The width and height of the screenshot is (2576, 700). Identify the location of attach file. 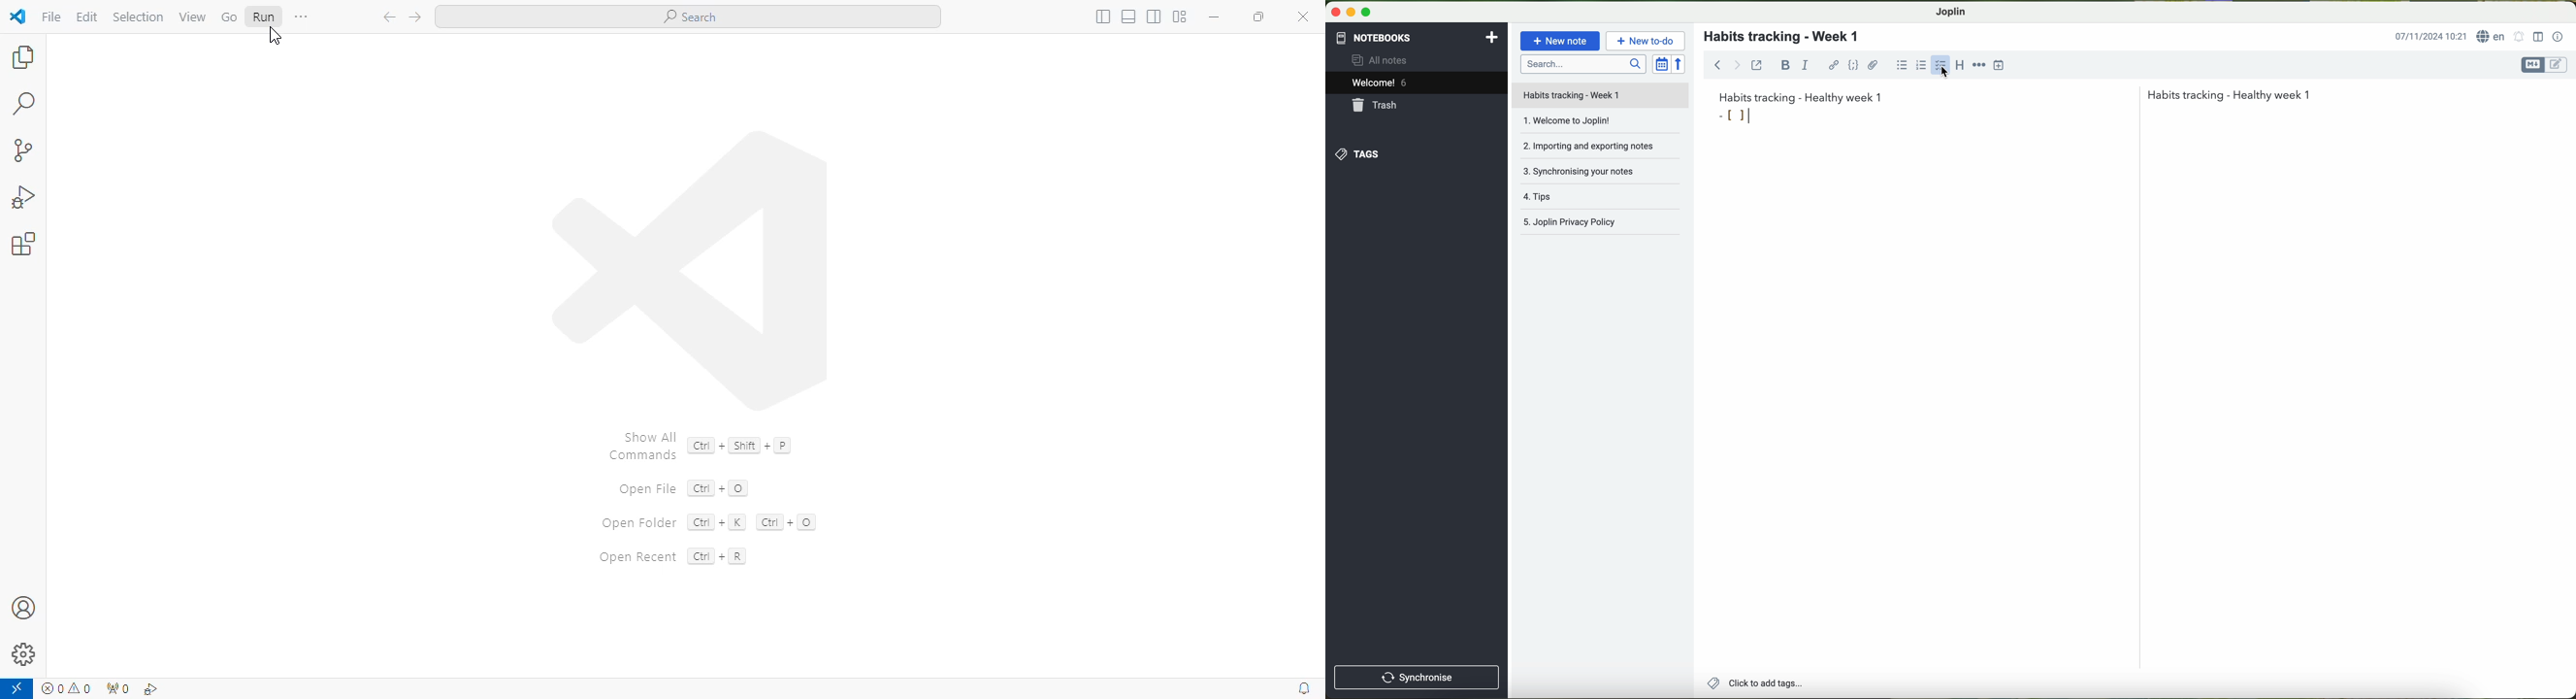
(1874, 64).